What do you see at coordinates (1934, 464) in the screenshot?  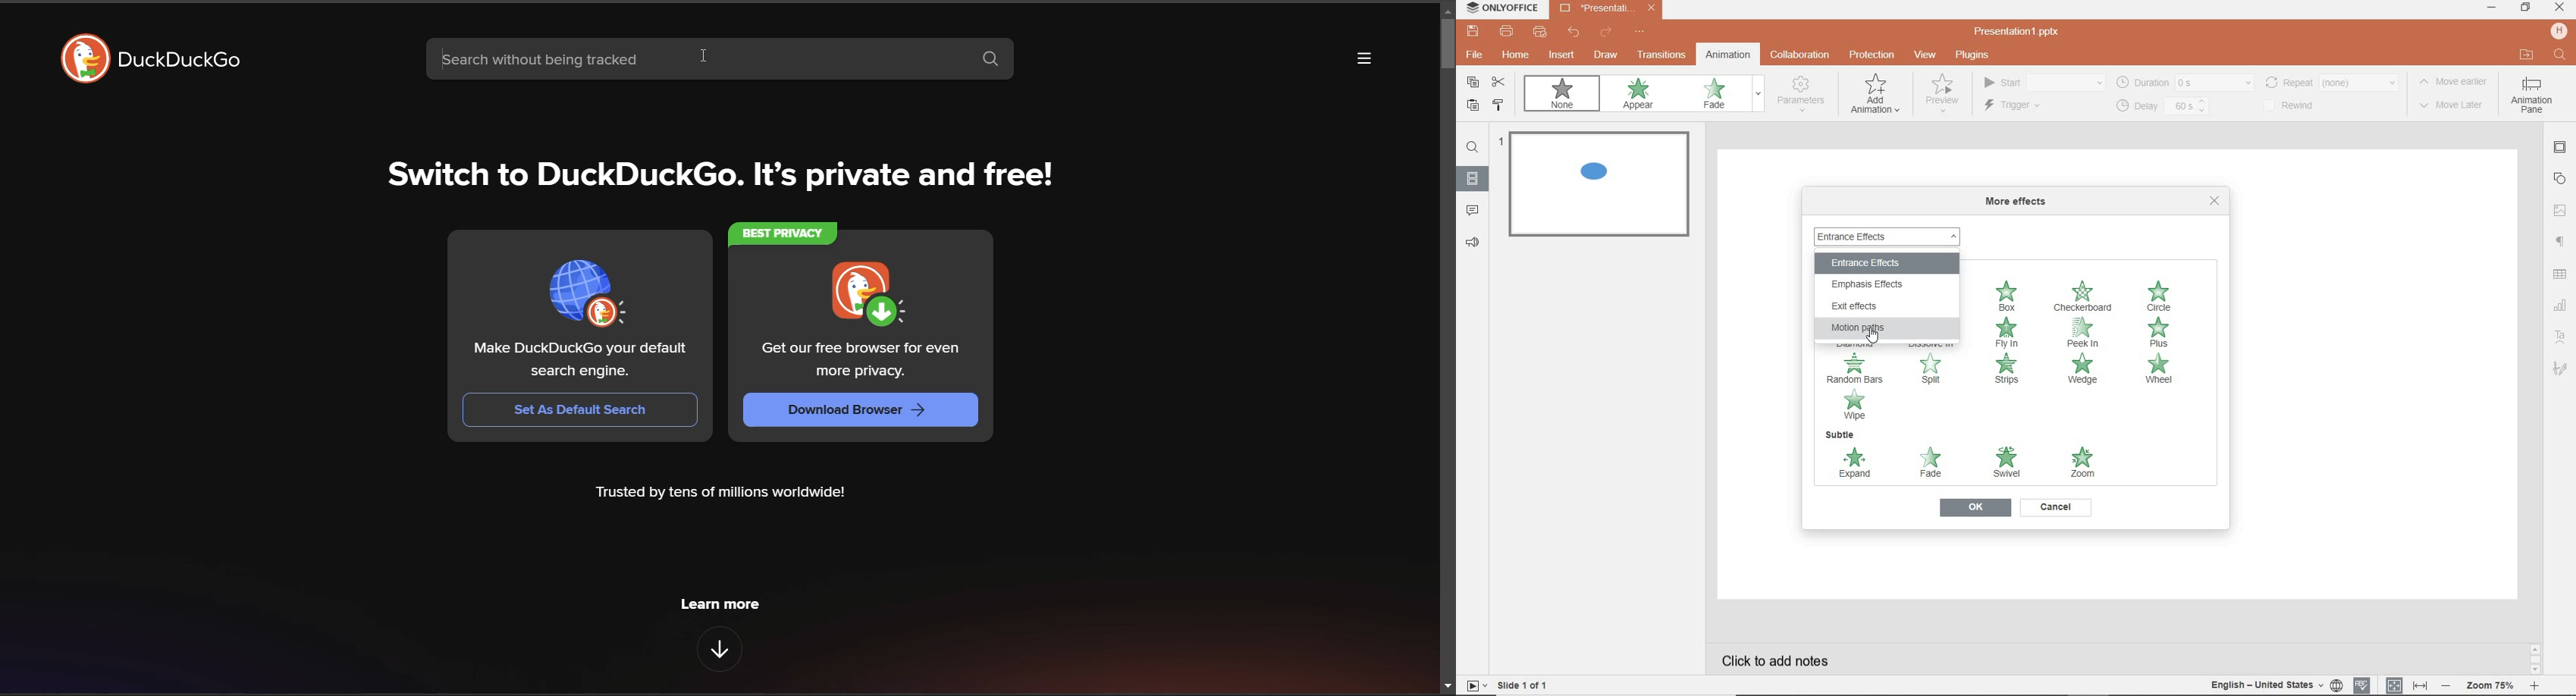 I see `FADE` at bounding box center [1934, 464].